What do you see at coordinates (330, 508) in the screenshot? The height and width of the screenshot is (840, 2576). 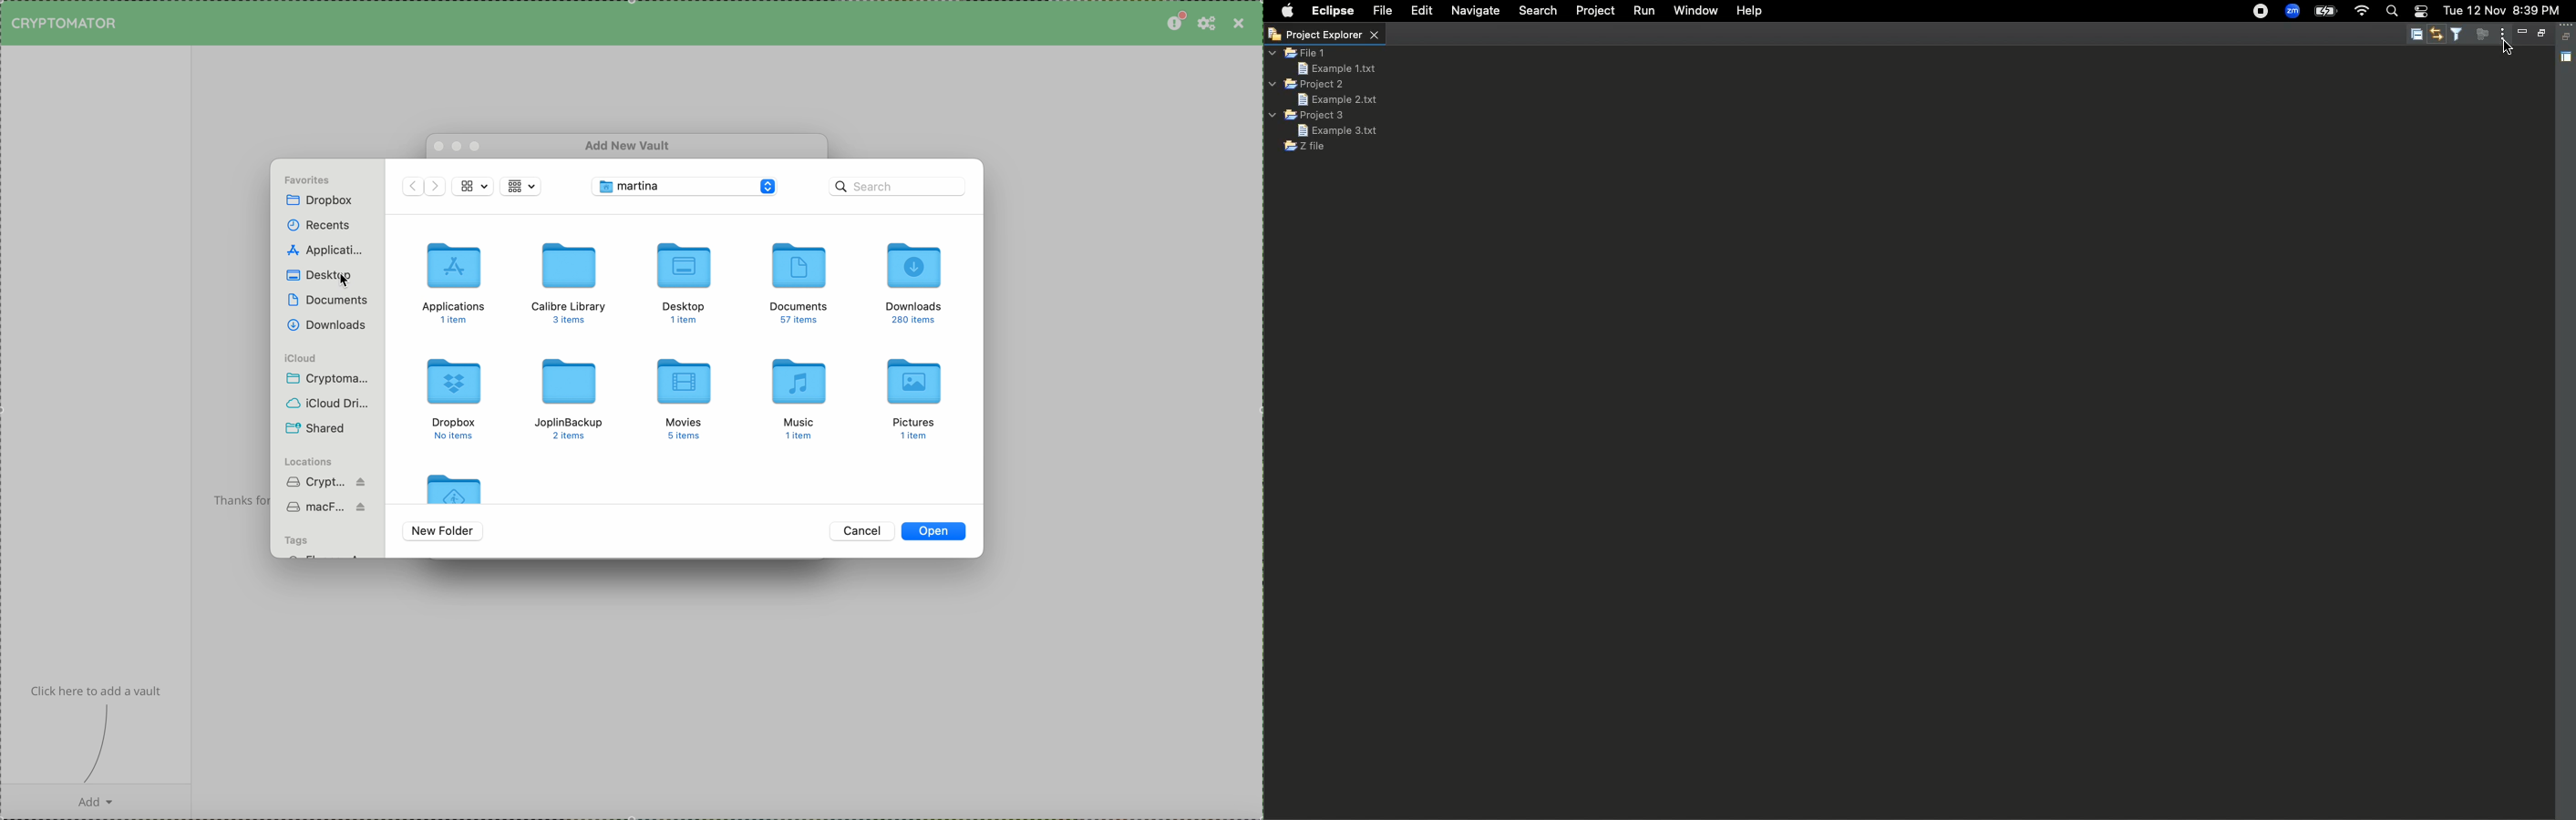 I see `Mac` at bounding box center [330, 508].